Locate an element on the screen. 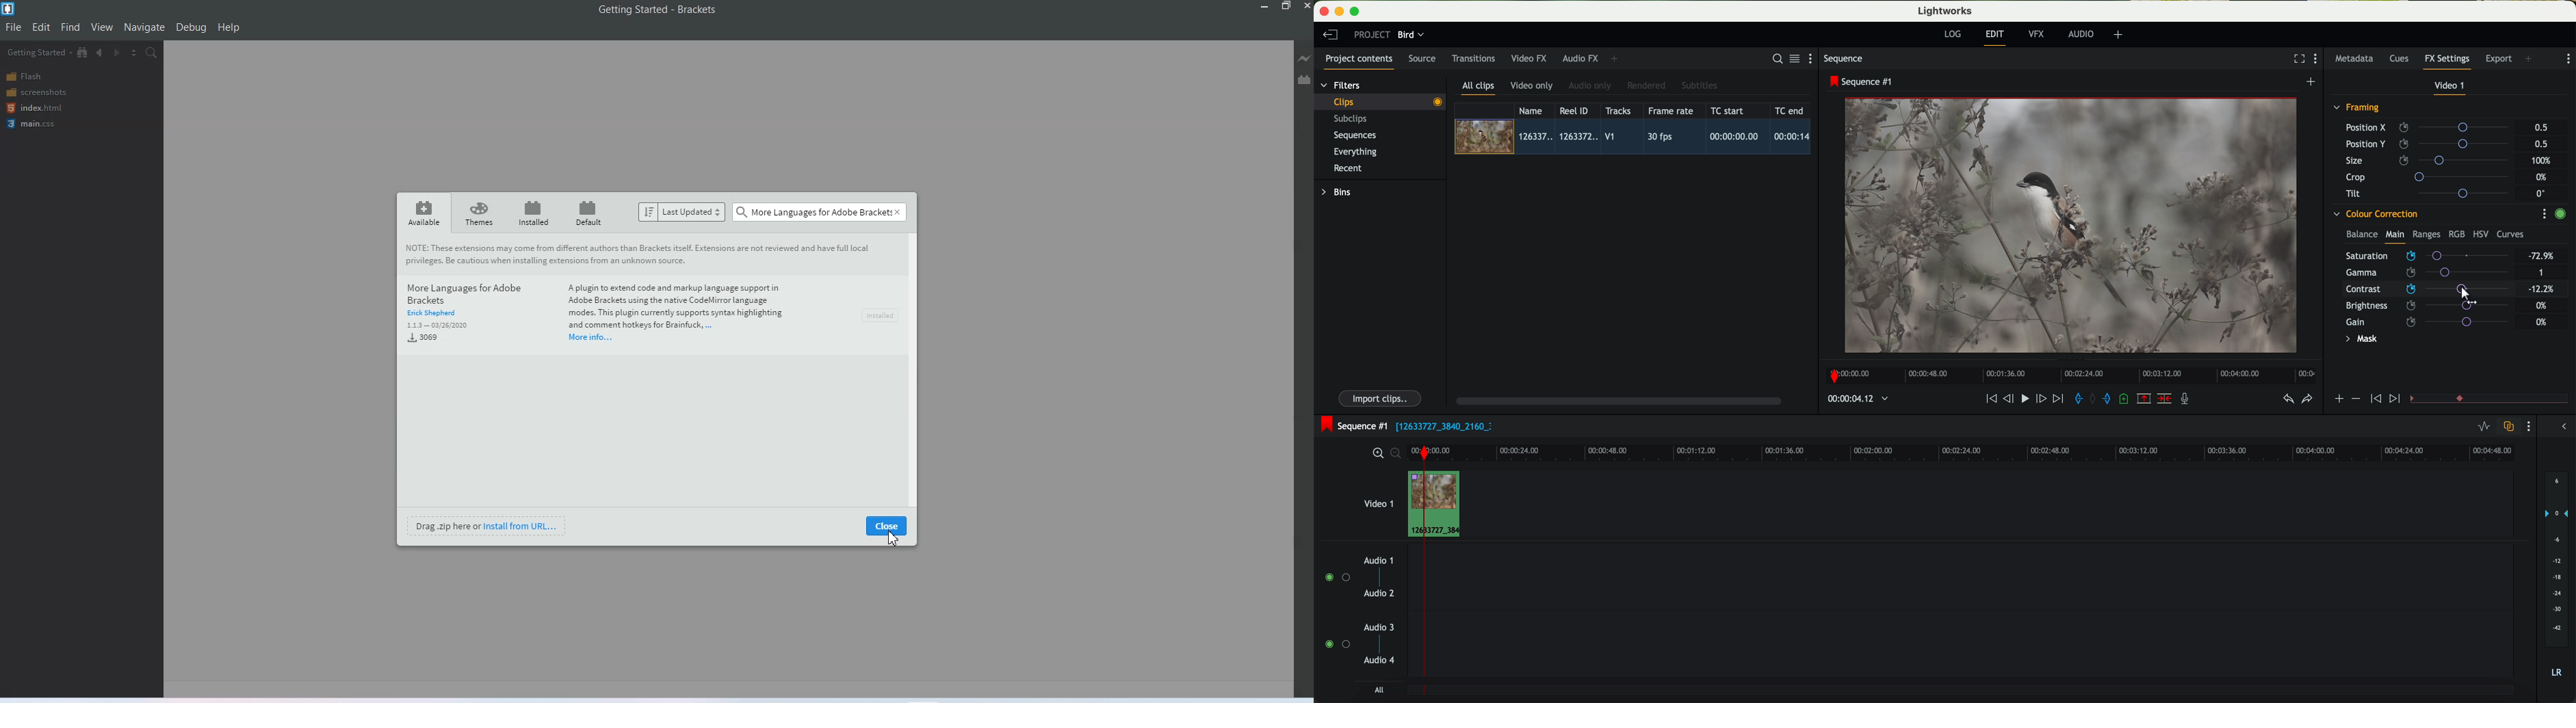  Getting Started is located at coordinates (37, 52).